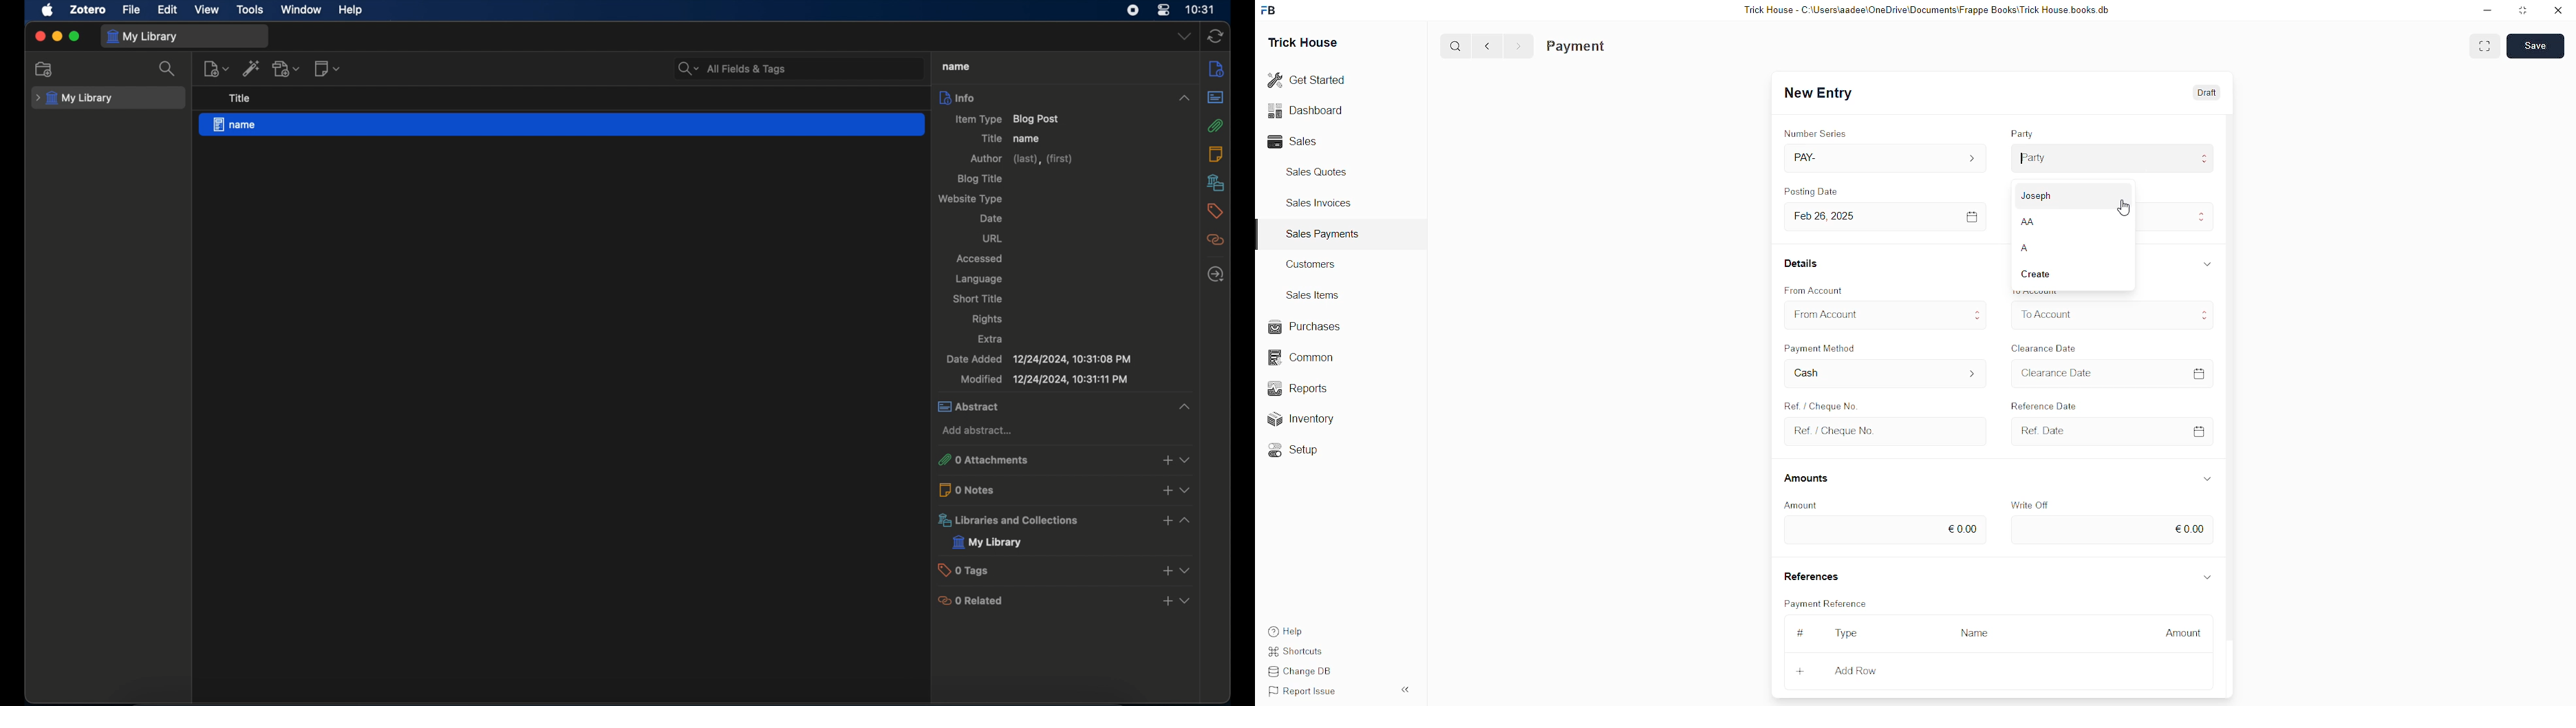  Describe the element at coordinates (977, 297) in the screenshot. I see `short title` at that location.